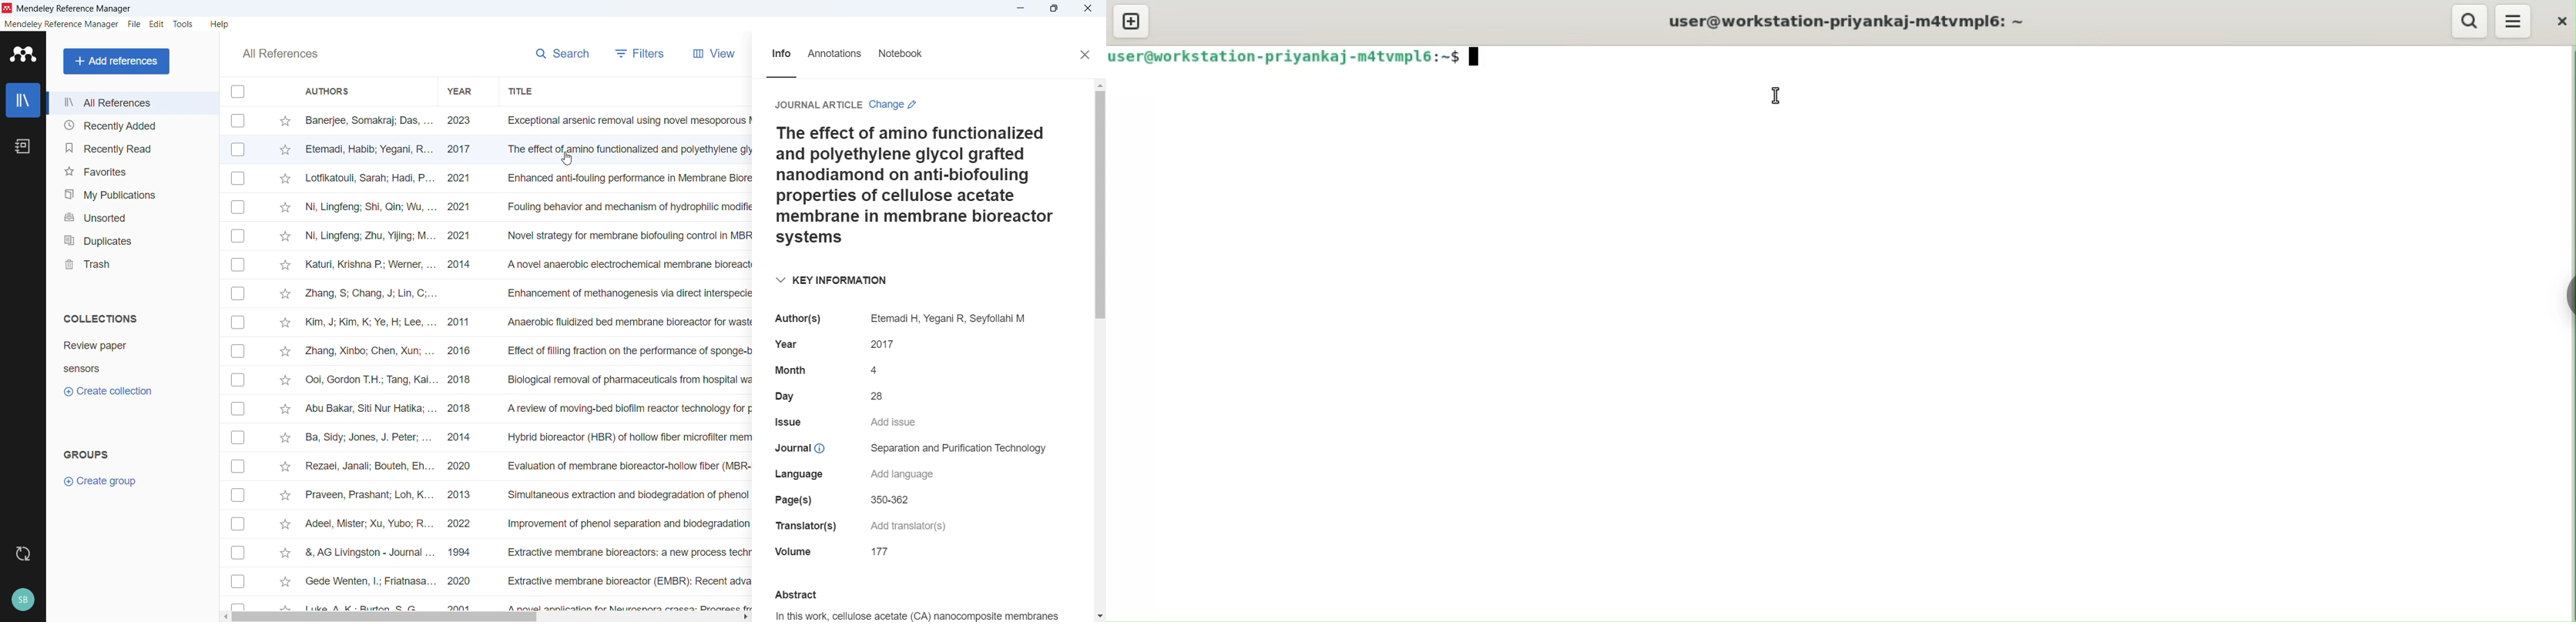 This screenshot has height=644, width=2576. Describe the element at coordinates (131, 215) in the screenshot. I see `Unsorted ` at that location.